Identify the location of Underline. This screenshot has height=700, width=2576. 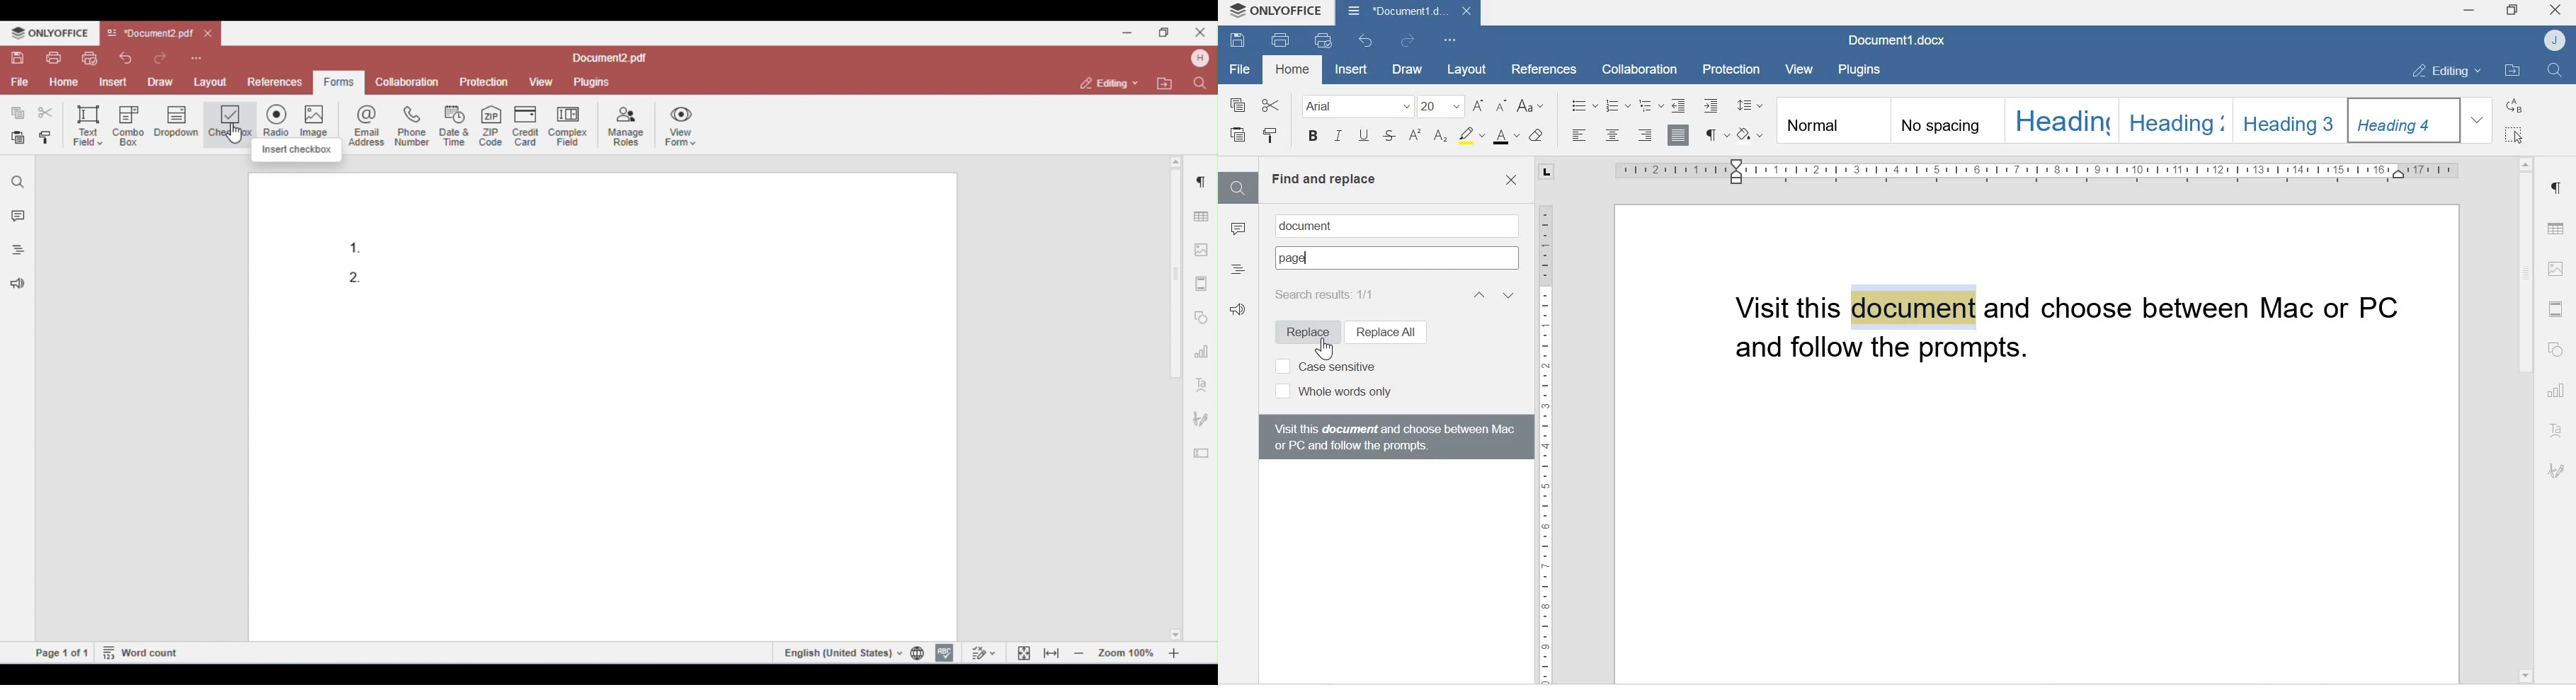
(1363, 139).